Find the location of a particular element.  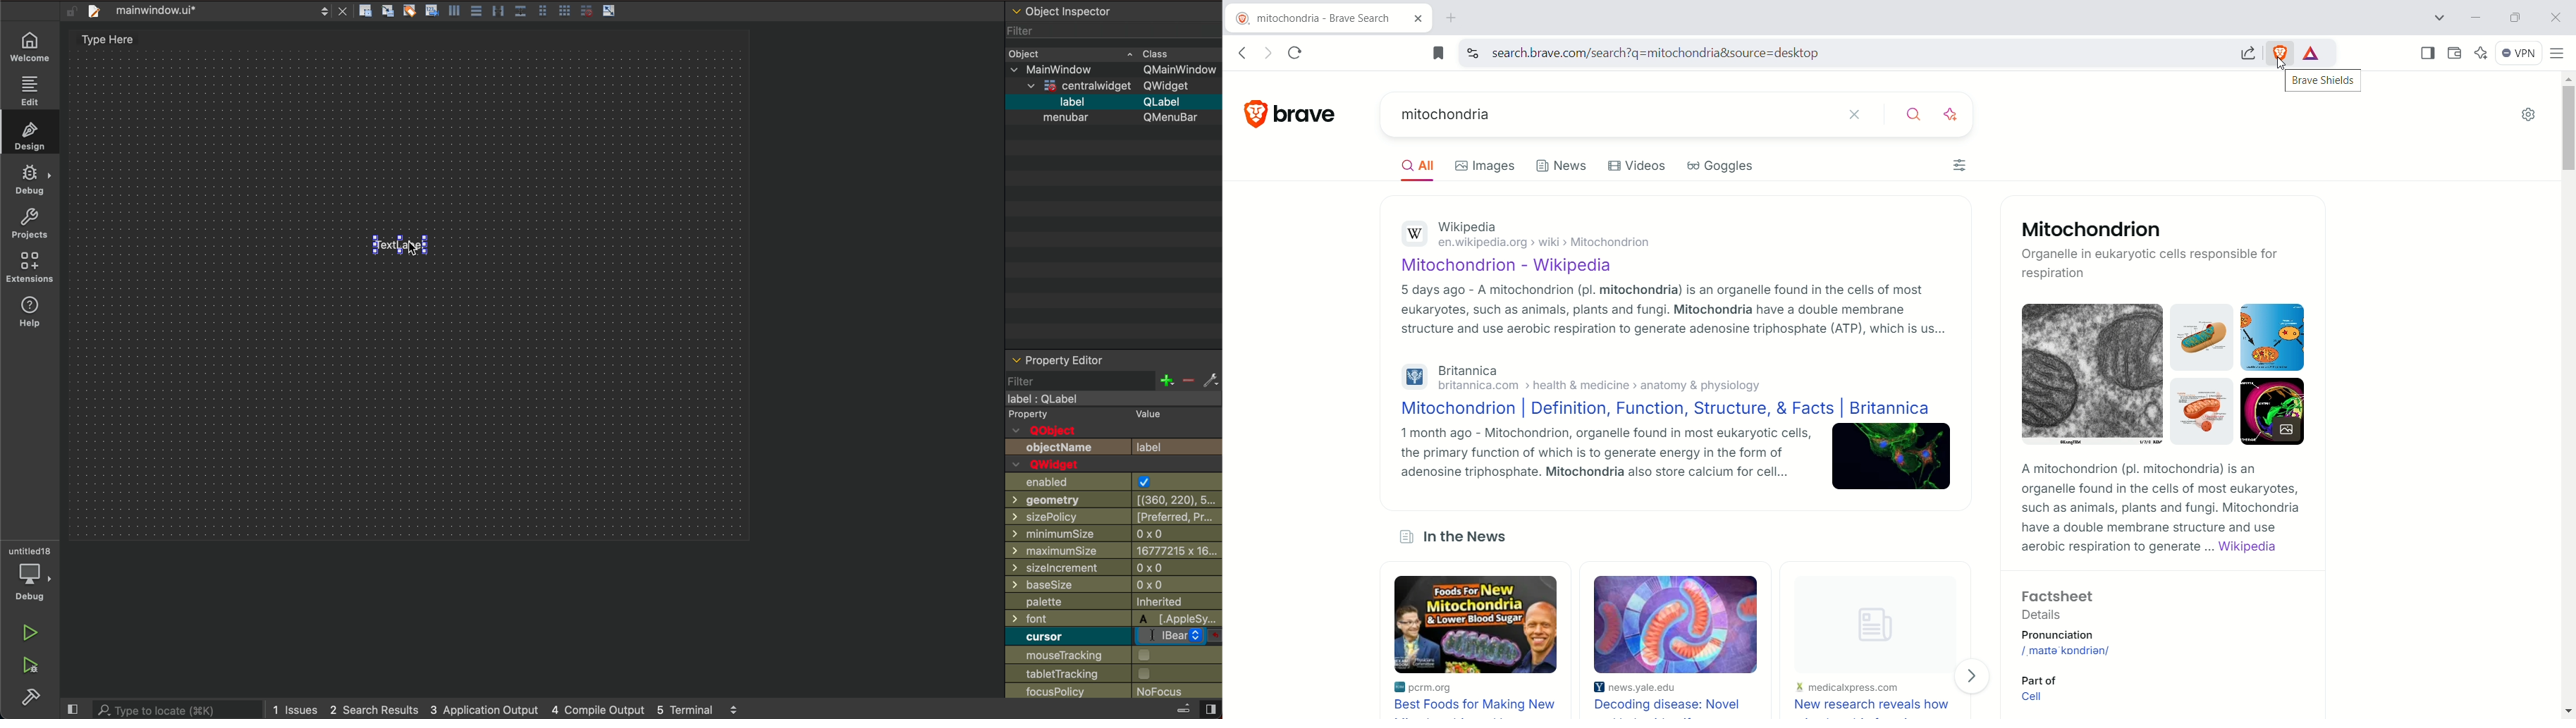

fix is located at coordinates (1213, 381).